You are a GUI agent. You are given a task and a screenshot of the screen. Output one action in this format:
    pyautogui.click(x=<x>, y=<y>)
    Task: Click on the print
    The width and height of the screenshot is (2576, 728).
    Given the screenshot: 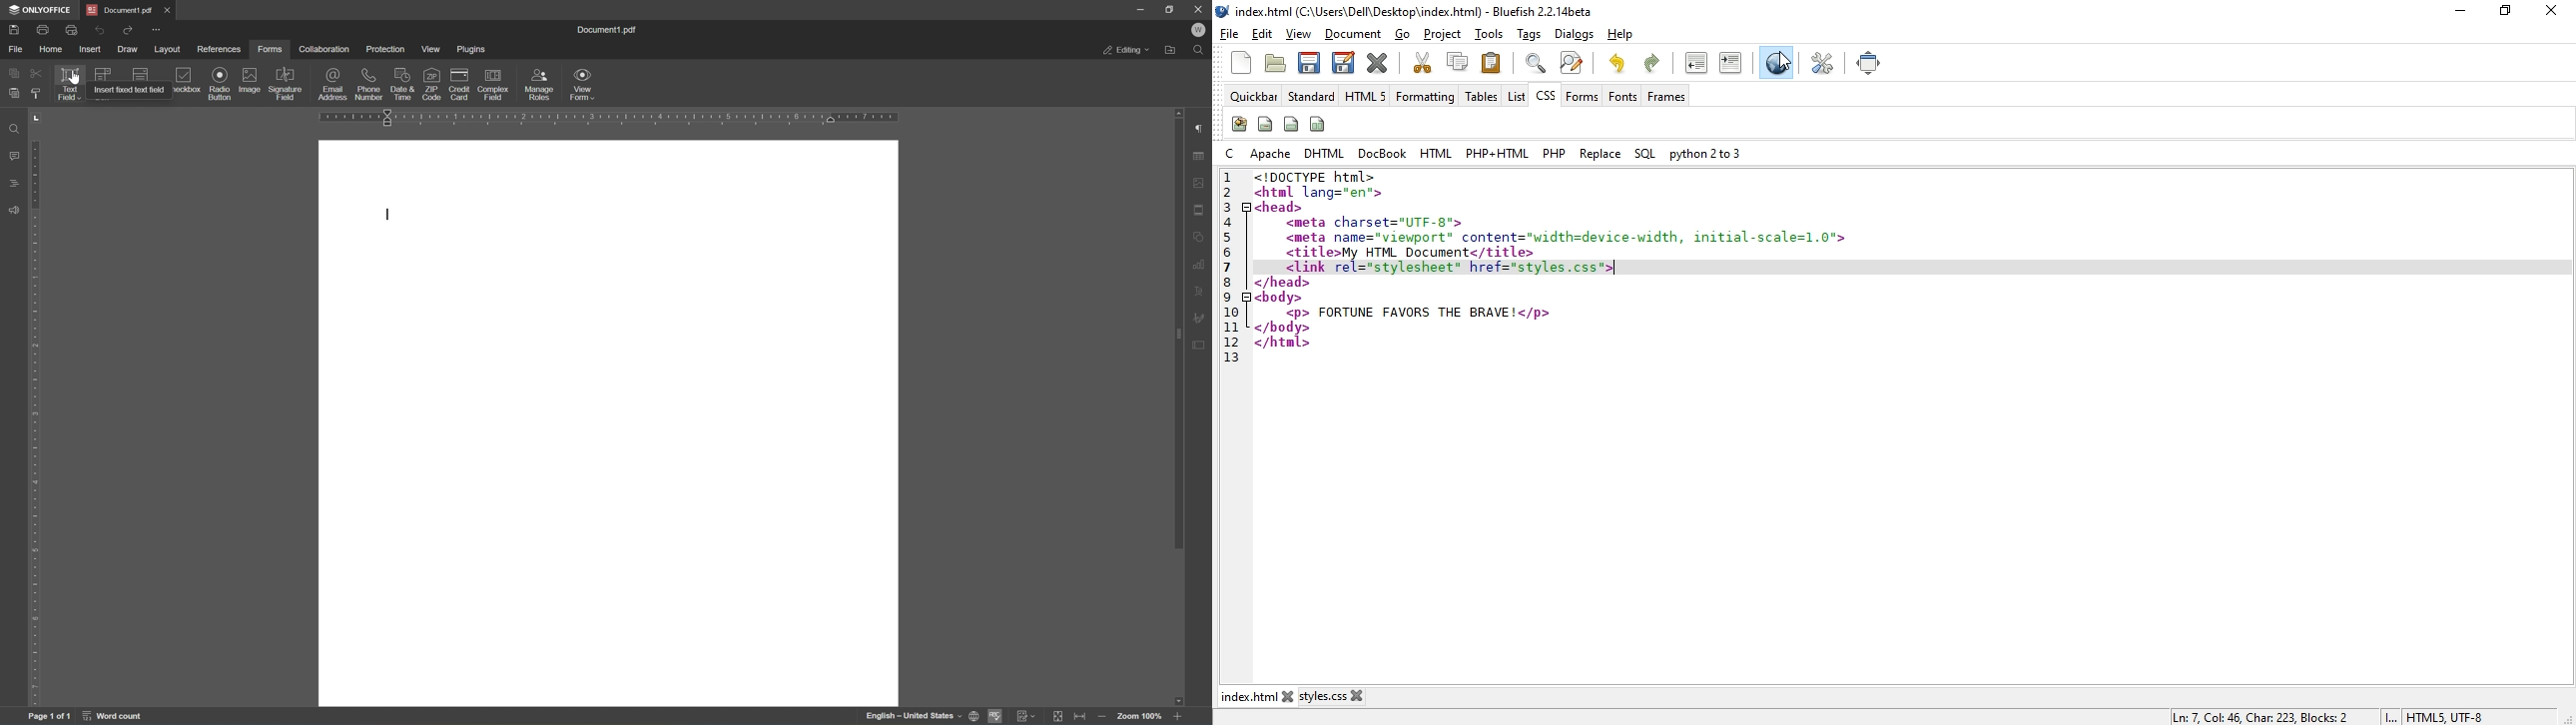 What is the action you would take?
    pyautogui.click(x=43, y=29)
    